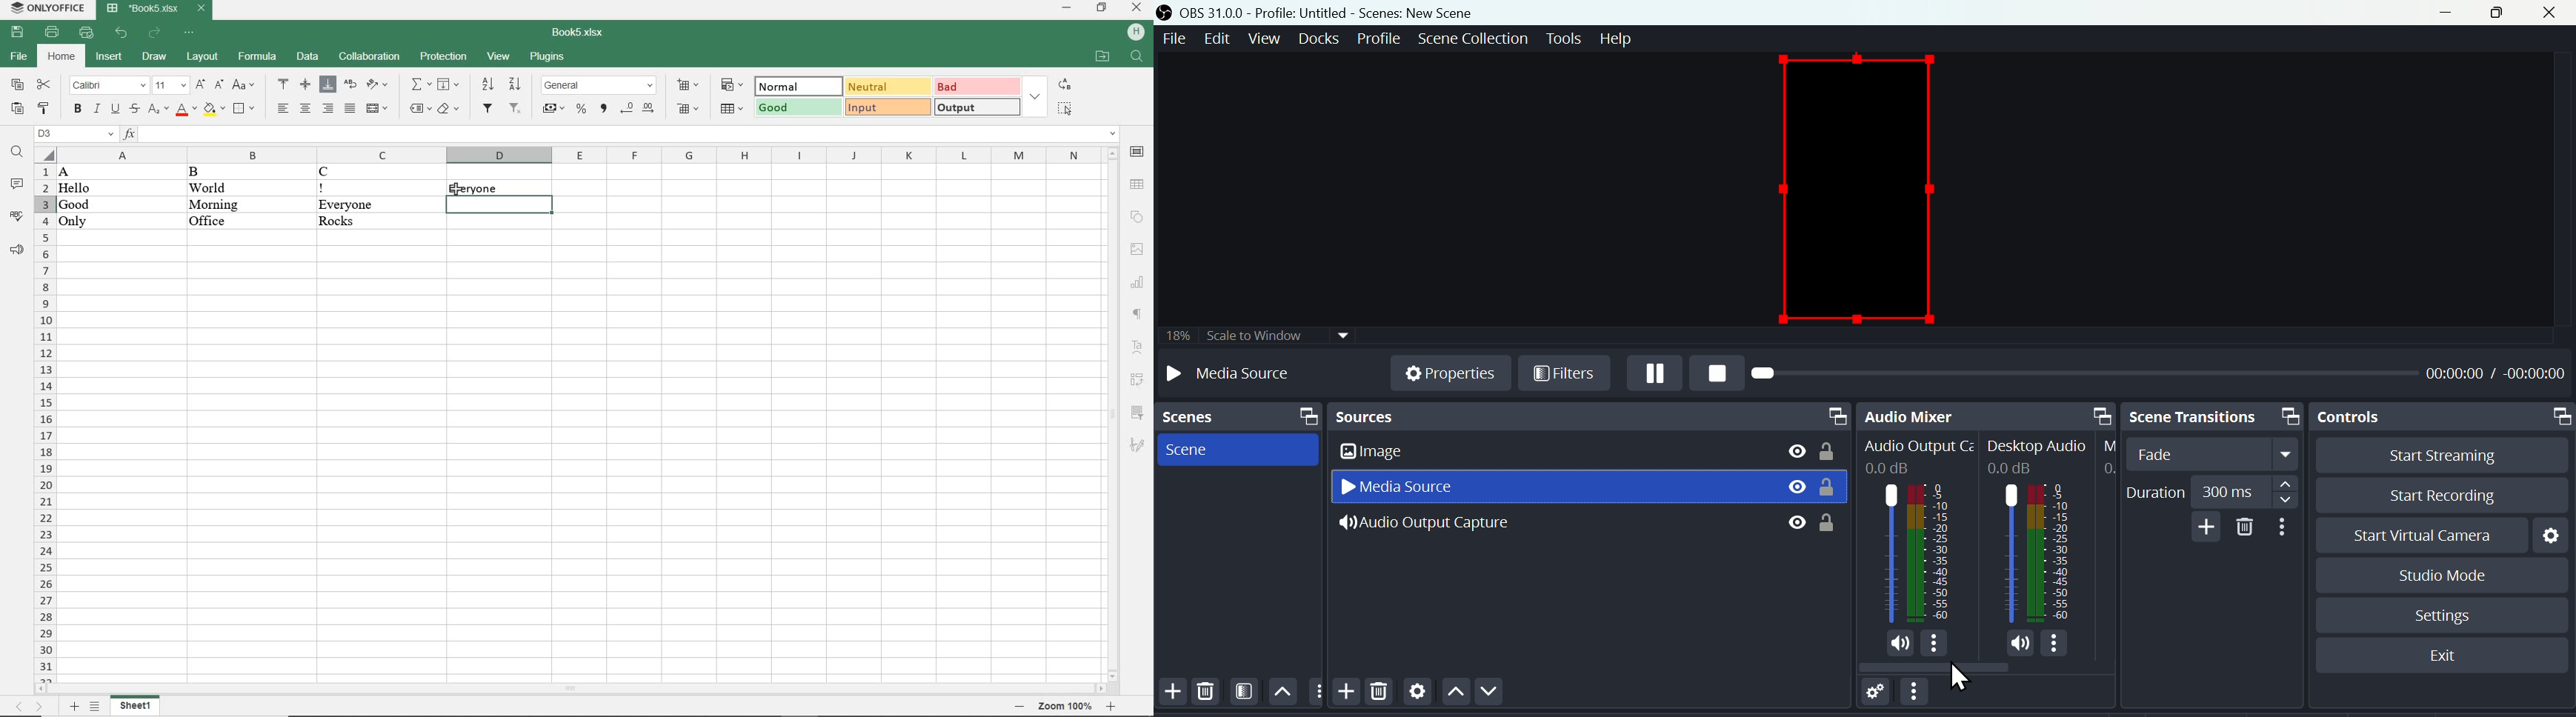 The image size is (2576, 728). I want to click on Morning, so click(232, 204).